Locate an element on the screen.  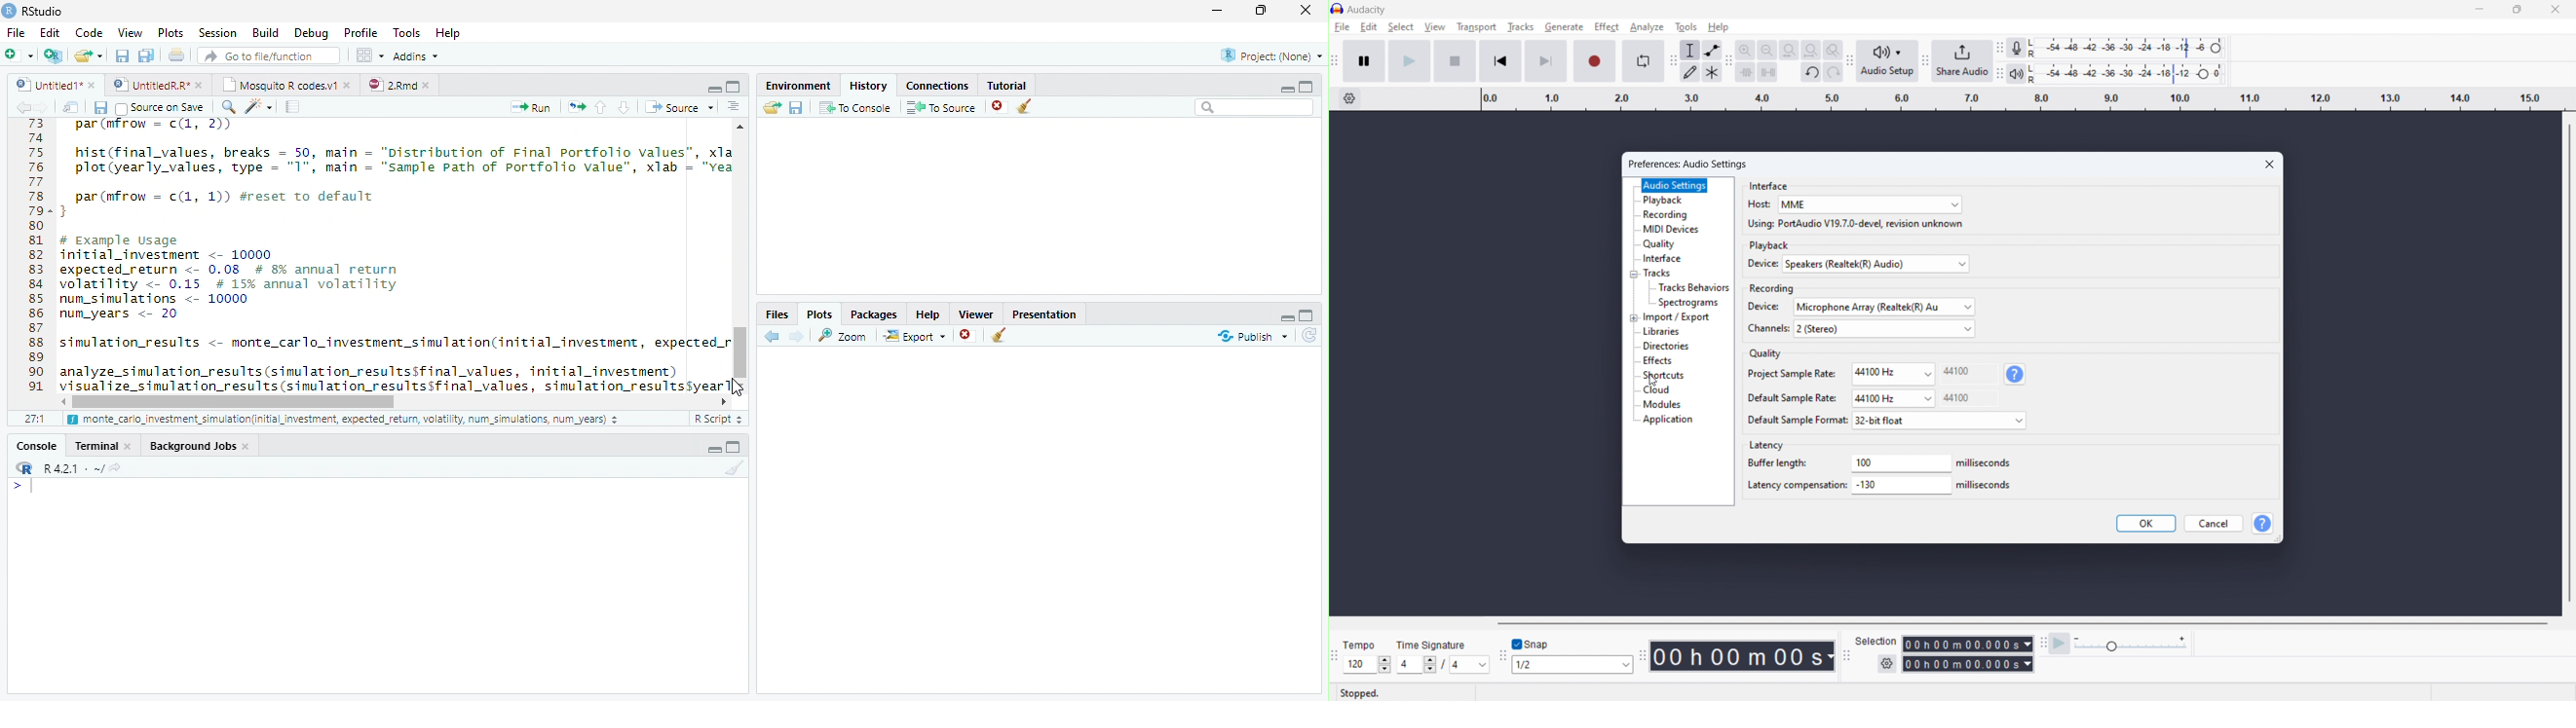
Session is located at coordinates (216, 32).